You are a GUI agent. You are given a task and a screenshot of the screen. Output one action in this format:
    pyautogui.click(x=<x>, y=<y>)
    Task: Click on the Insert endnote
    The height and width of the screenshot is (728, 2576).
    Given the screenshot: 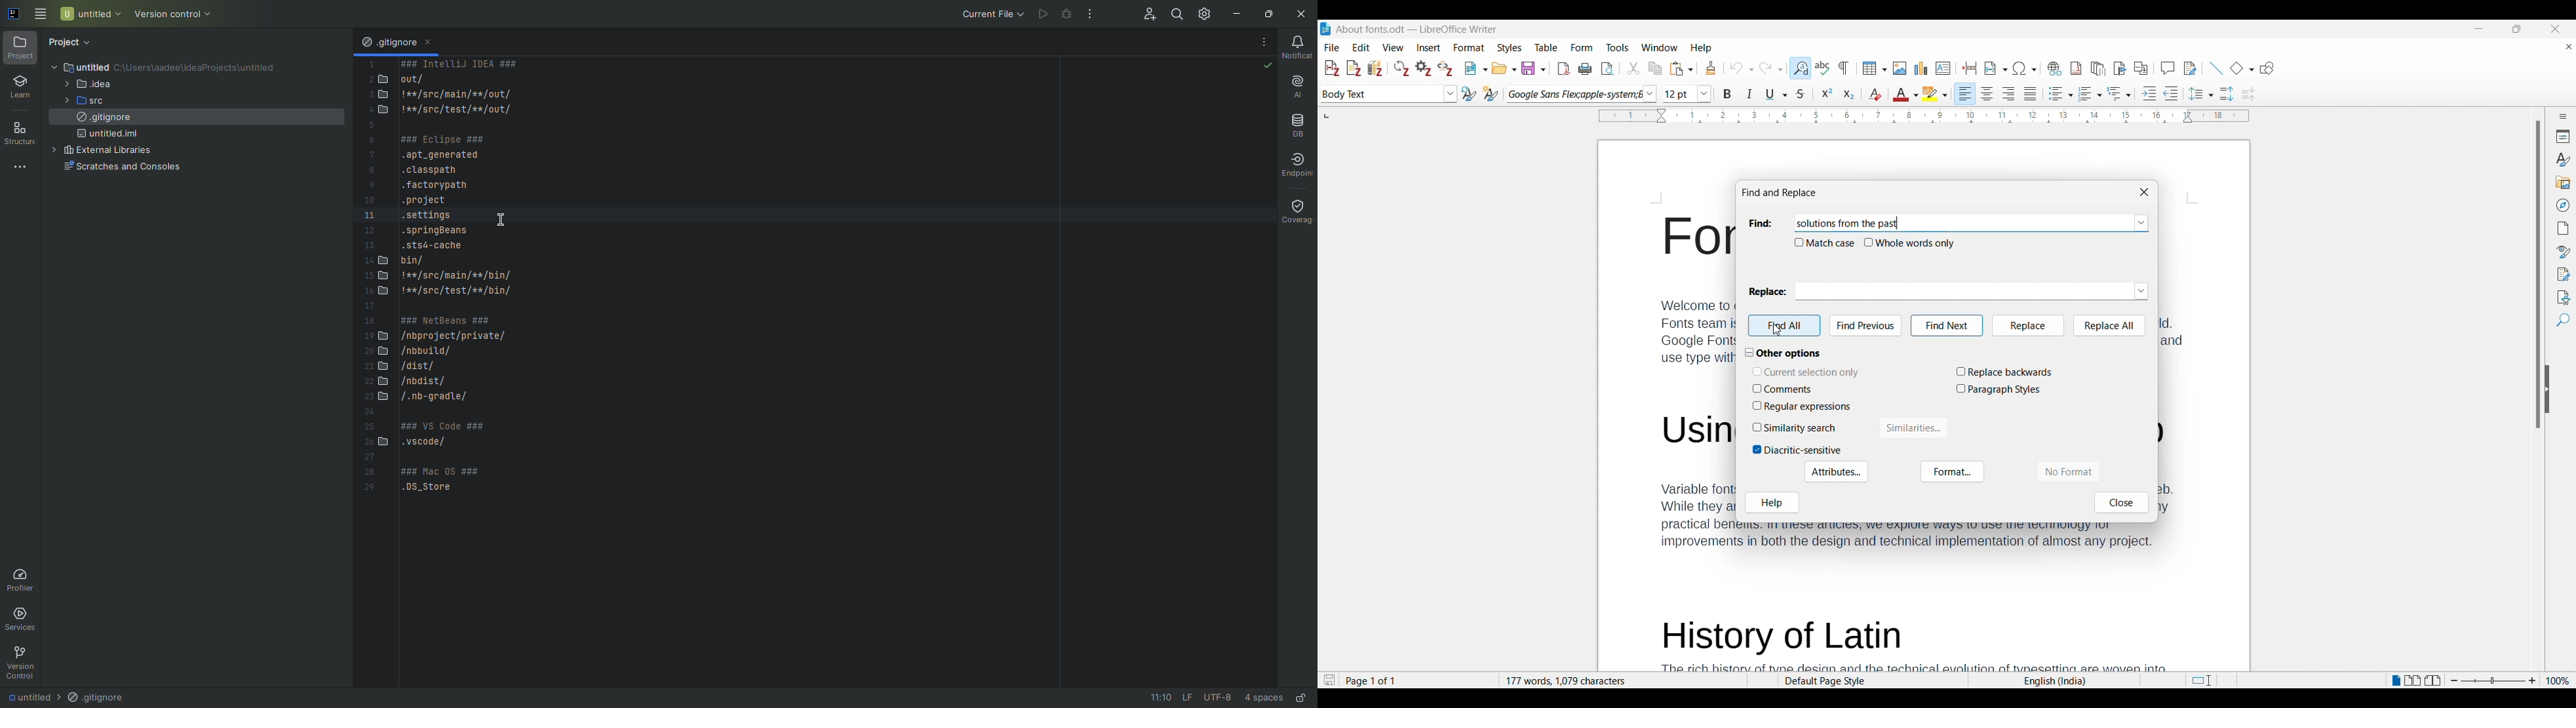 What is the action you would take?
    pyautogui.click(x=2099, y=68)
    